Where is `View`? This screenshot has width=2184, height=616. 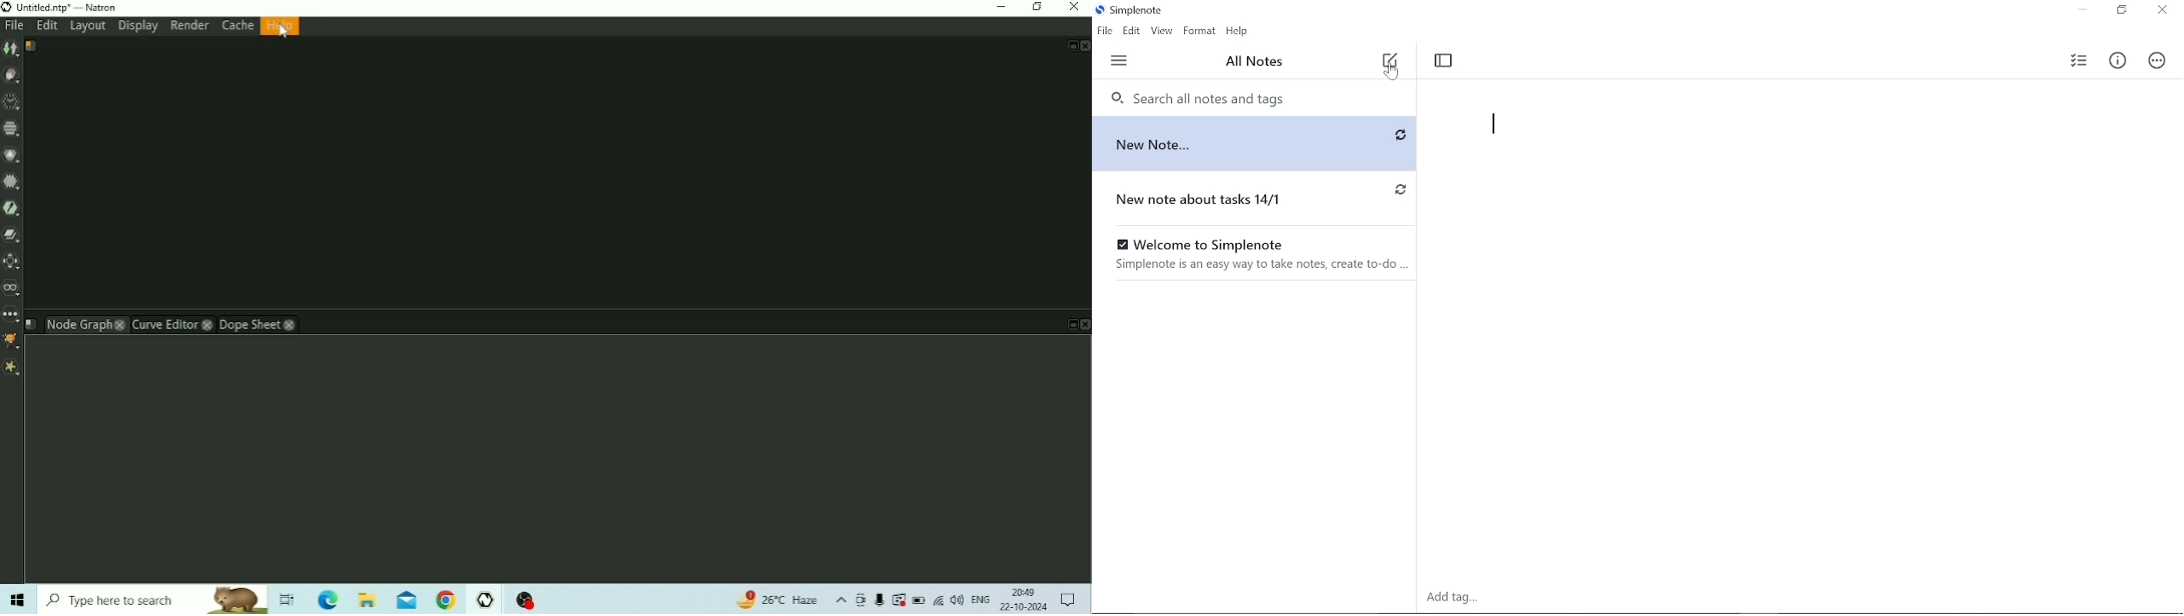
View is located at coordinates (1162, 32).